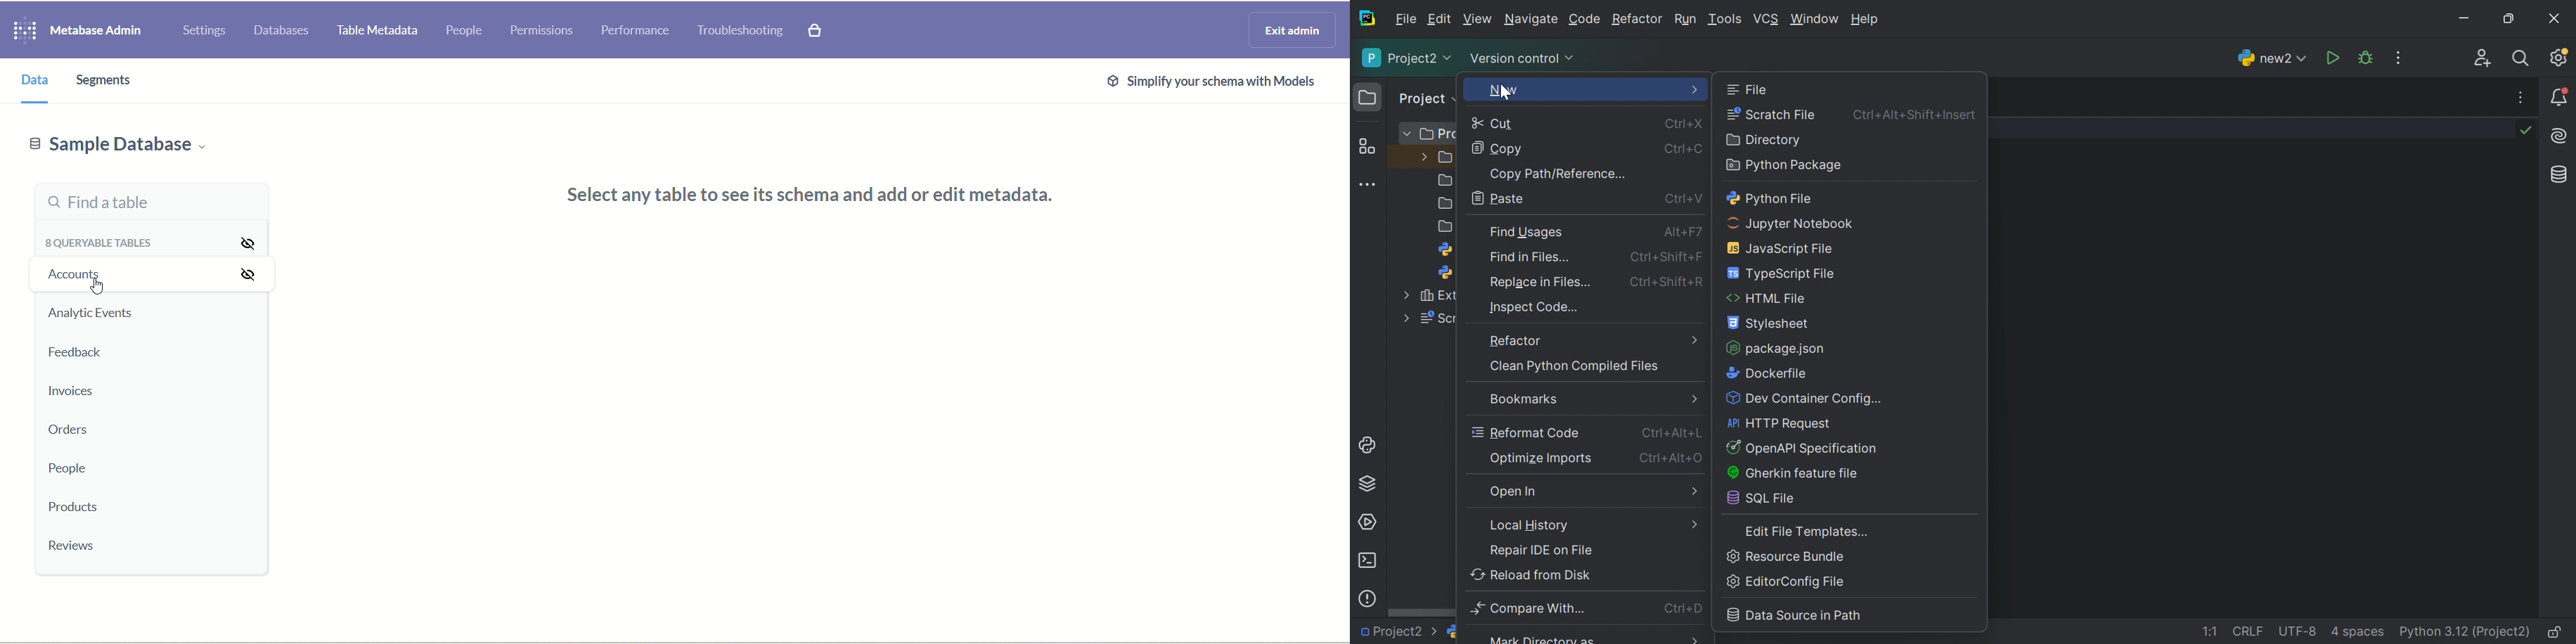 The height and width of the screenshot is (644, 2576). I want to click on Python pachage, so click(1784, 166).